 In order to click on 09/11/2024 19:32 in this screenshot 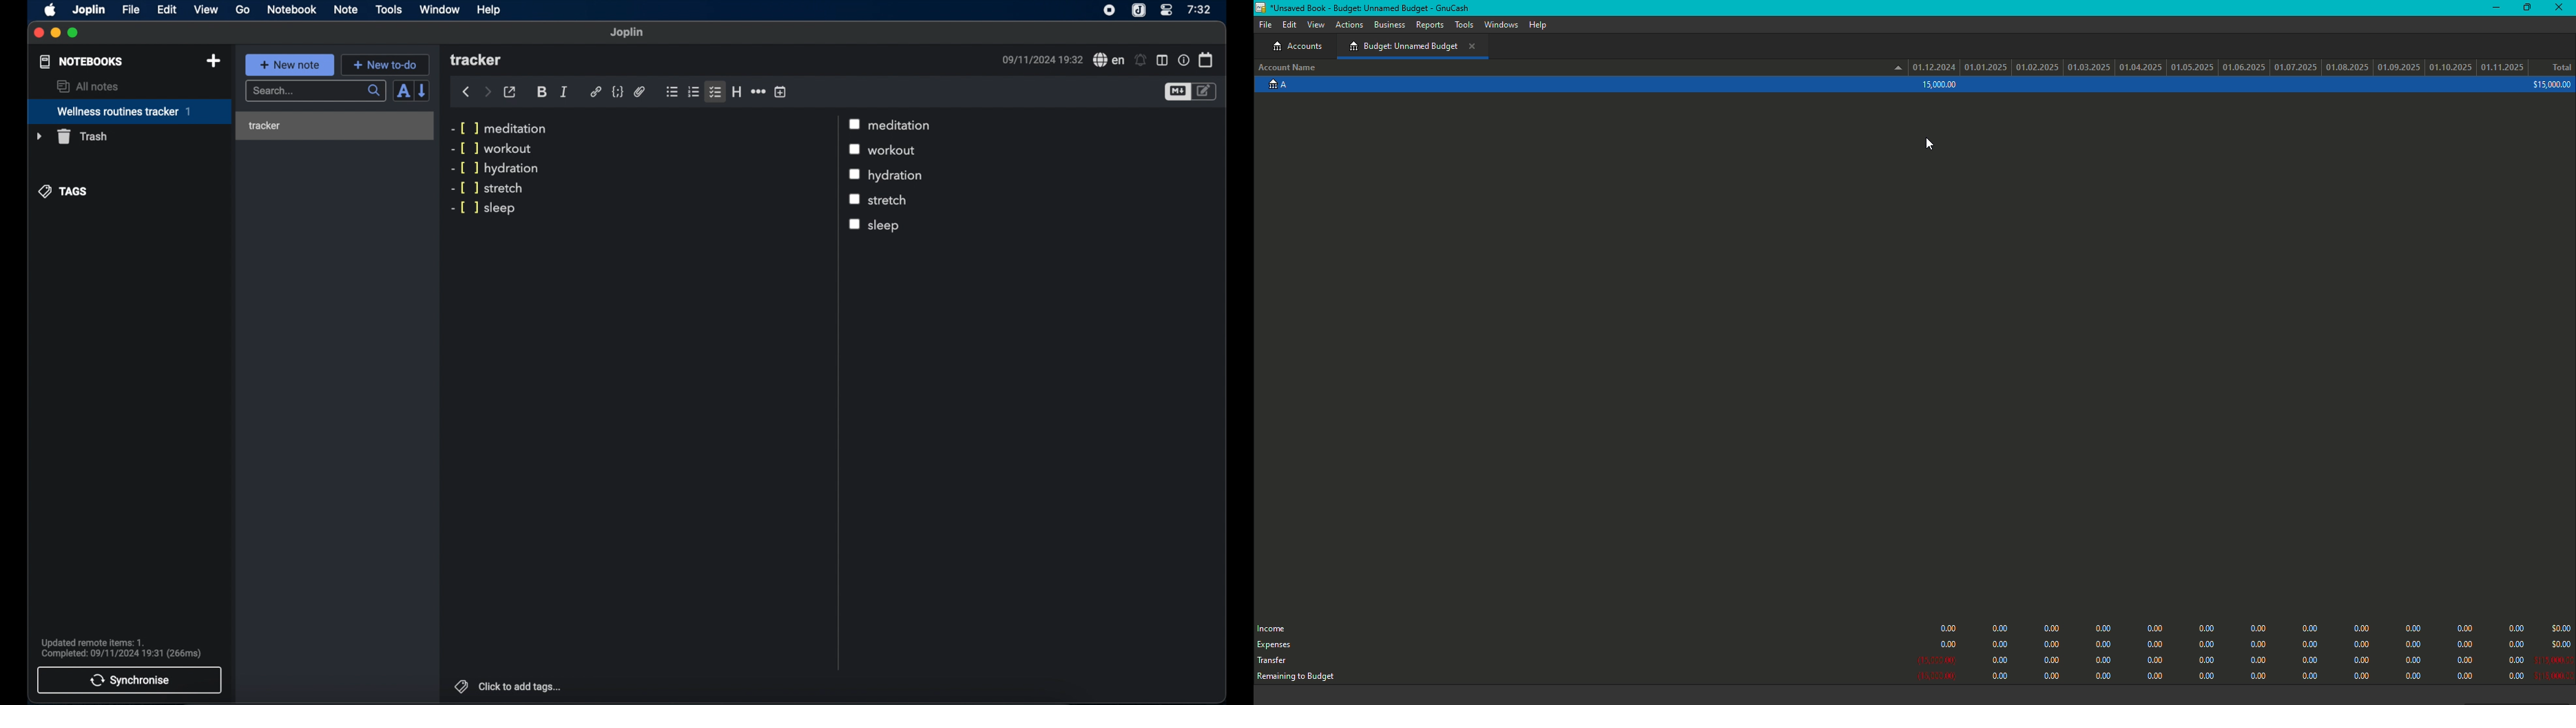, I will do `click(1040, 59)`.